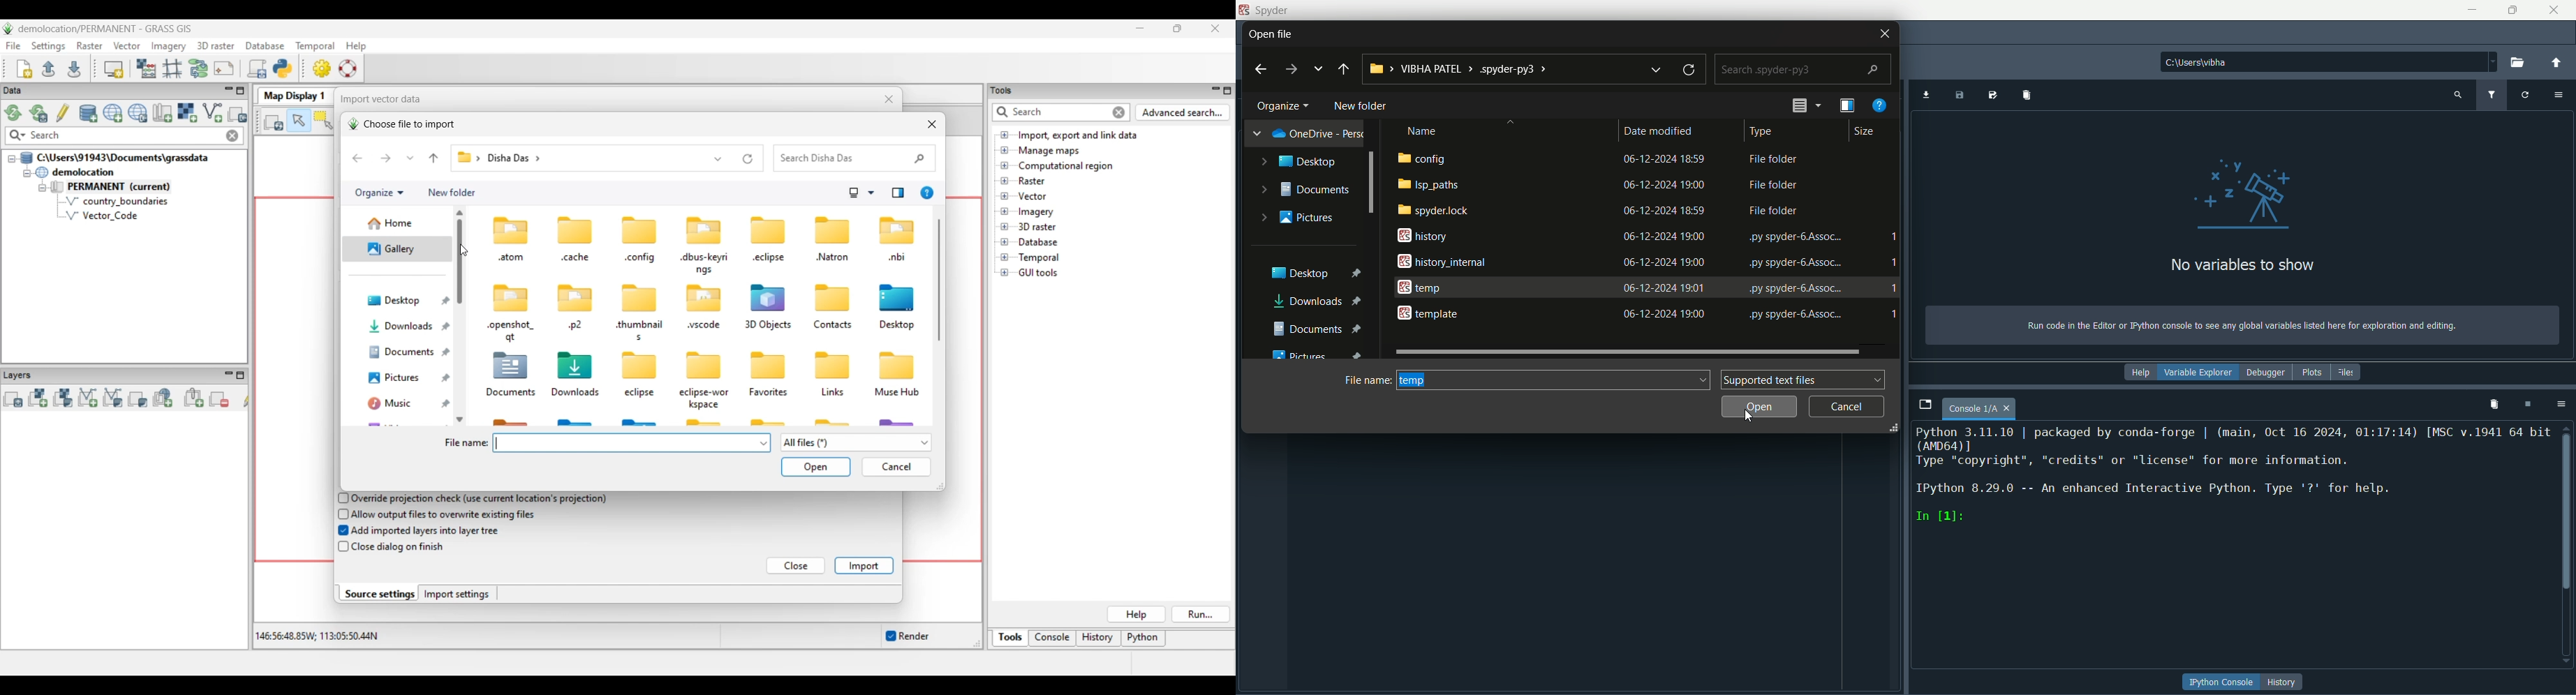 Image resolution: width=2576 pixels, height=700 pixels. What do you see at coordinates (1795, 238) in the screenshot?
I see `text` at bounding box center [1795, 238].